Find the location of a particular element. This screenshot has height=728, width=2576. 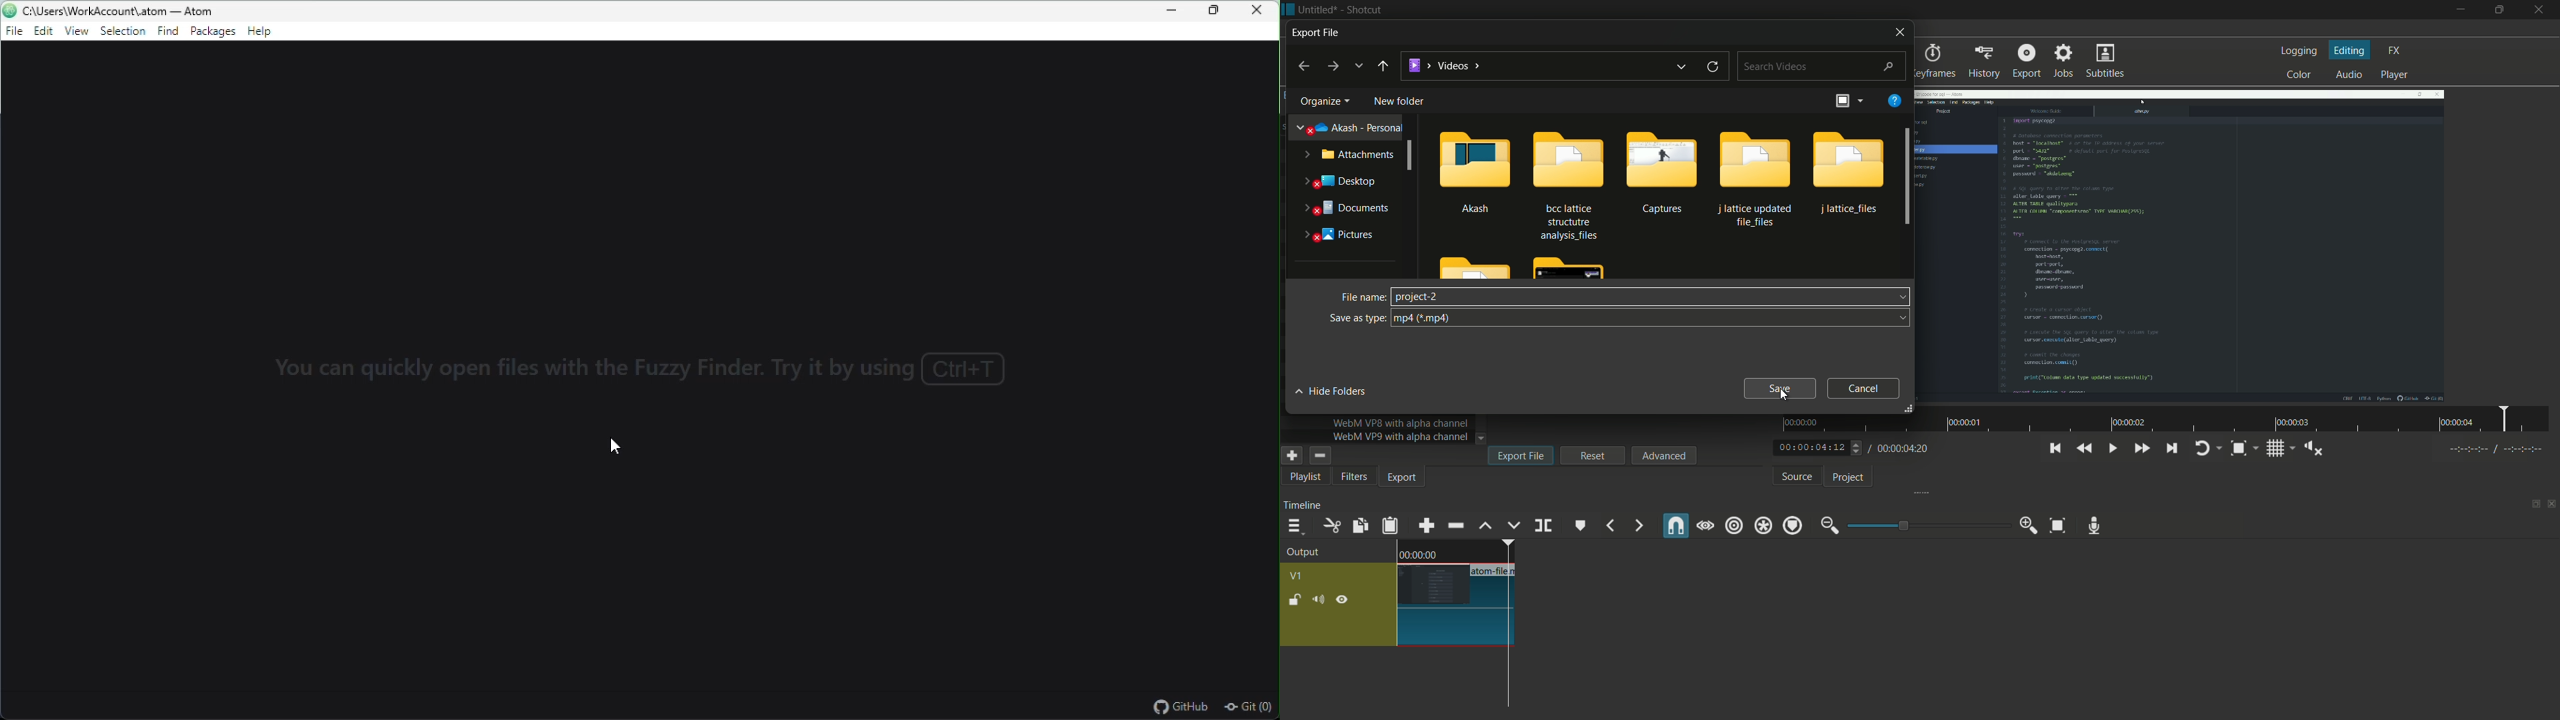

folder-4 is located at coordinates (1753, 178).